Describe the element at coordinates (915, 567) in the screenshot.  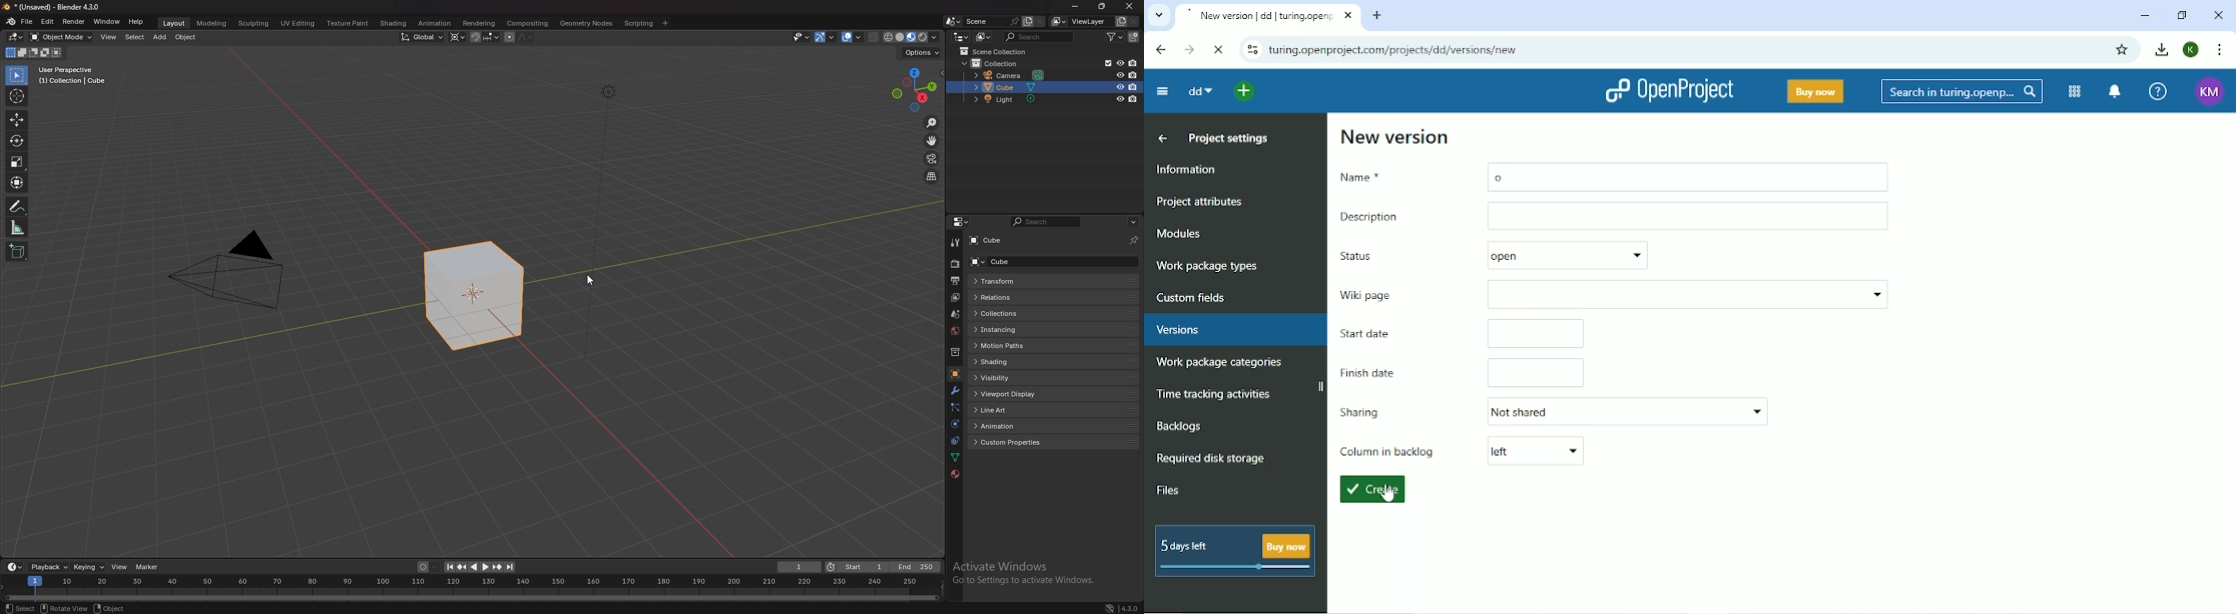
I see `end frame` at that location.